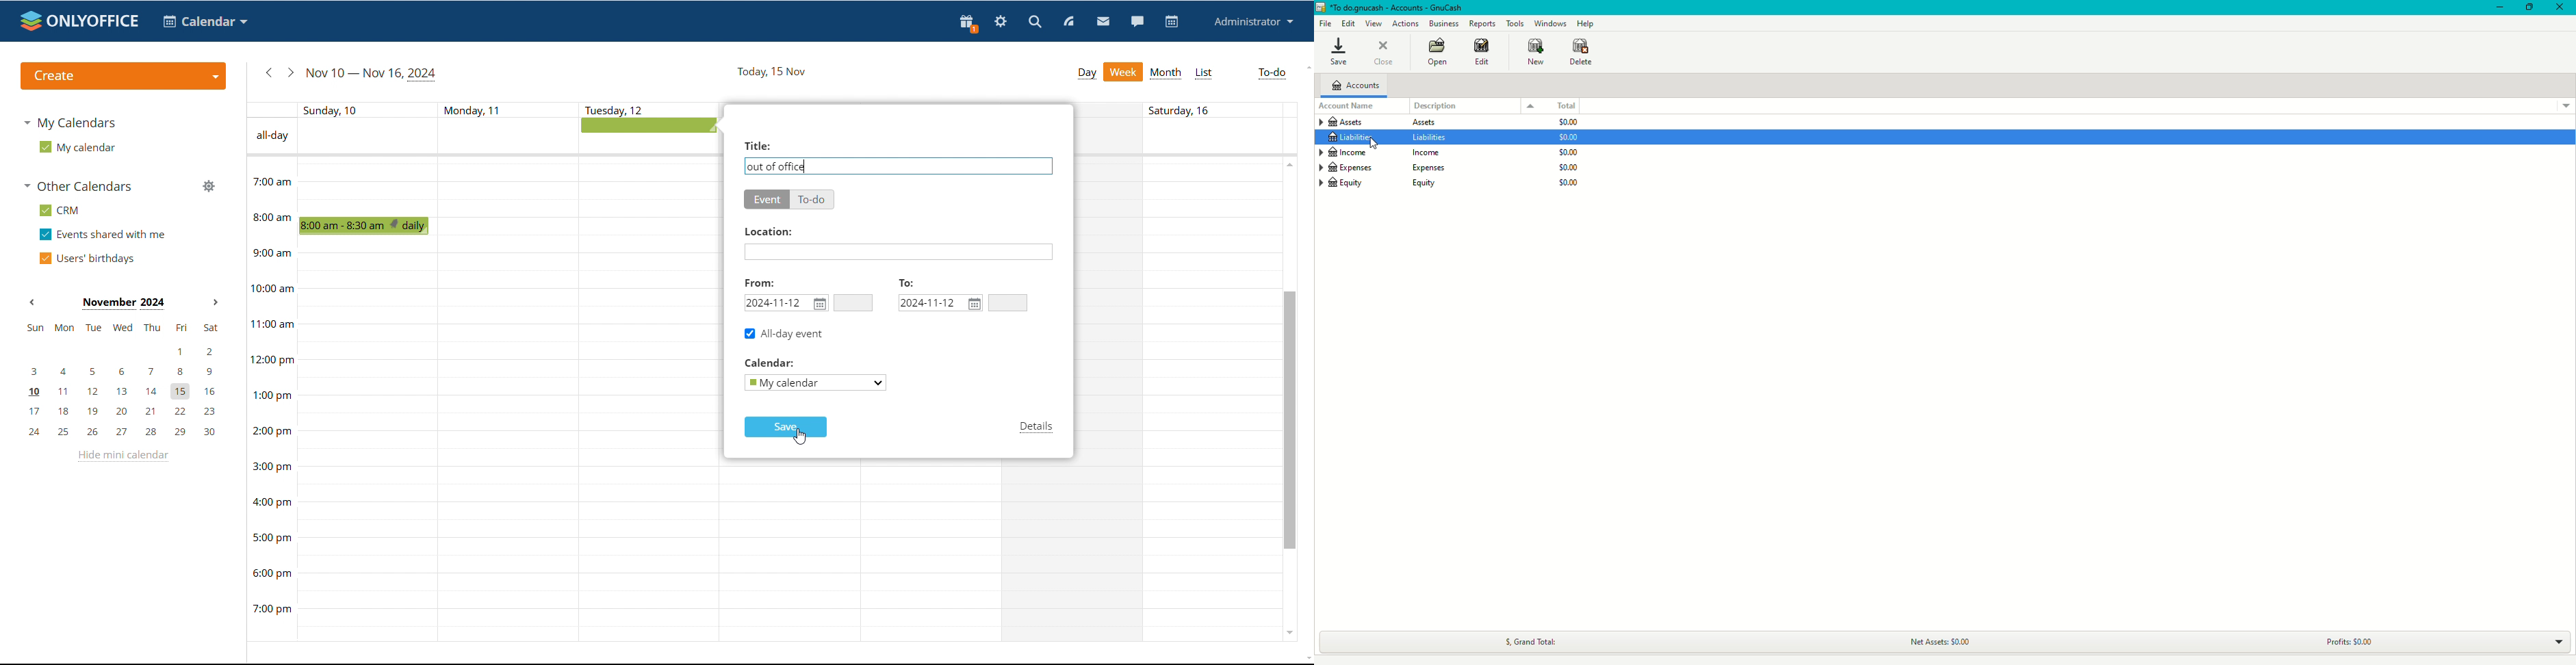 This screenshot has width=2576, height=672. I want to click on my calendars, so click(70, 123).